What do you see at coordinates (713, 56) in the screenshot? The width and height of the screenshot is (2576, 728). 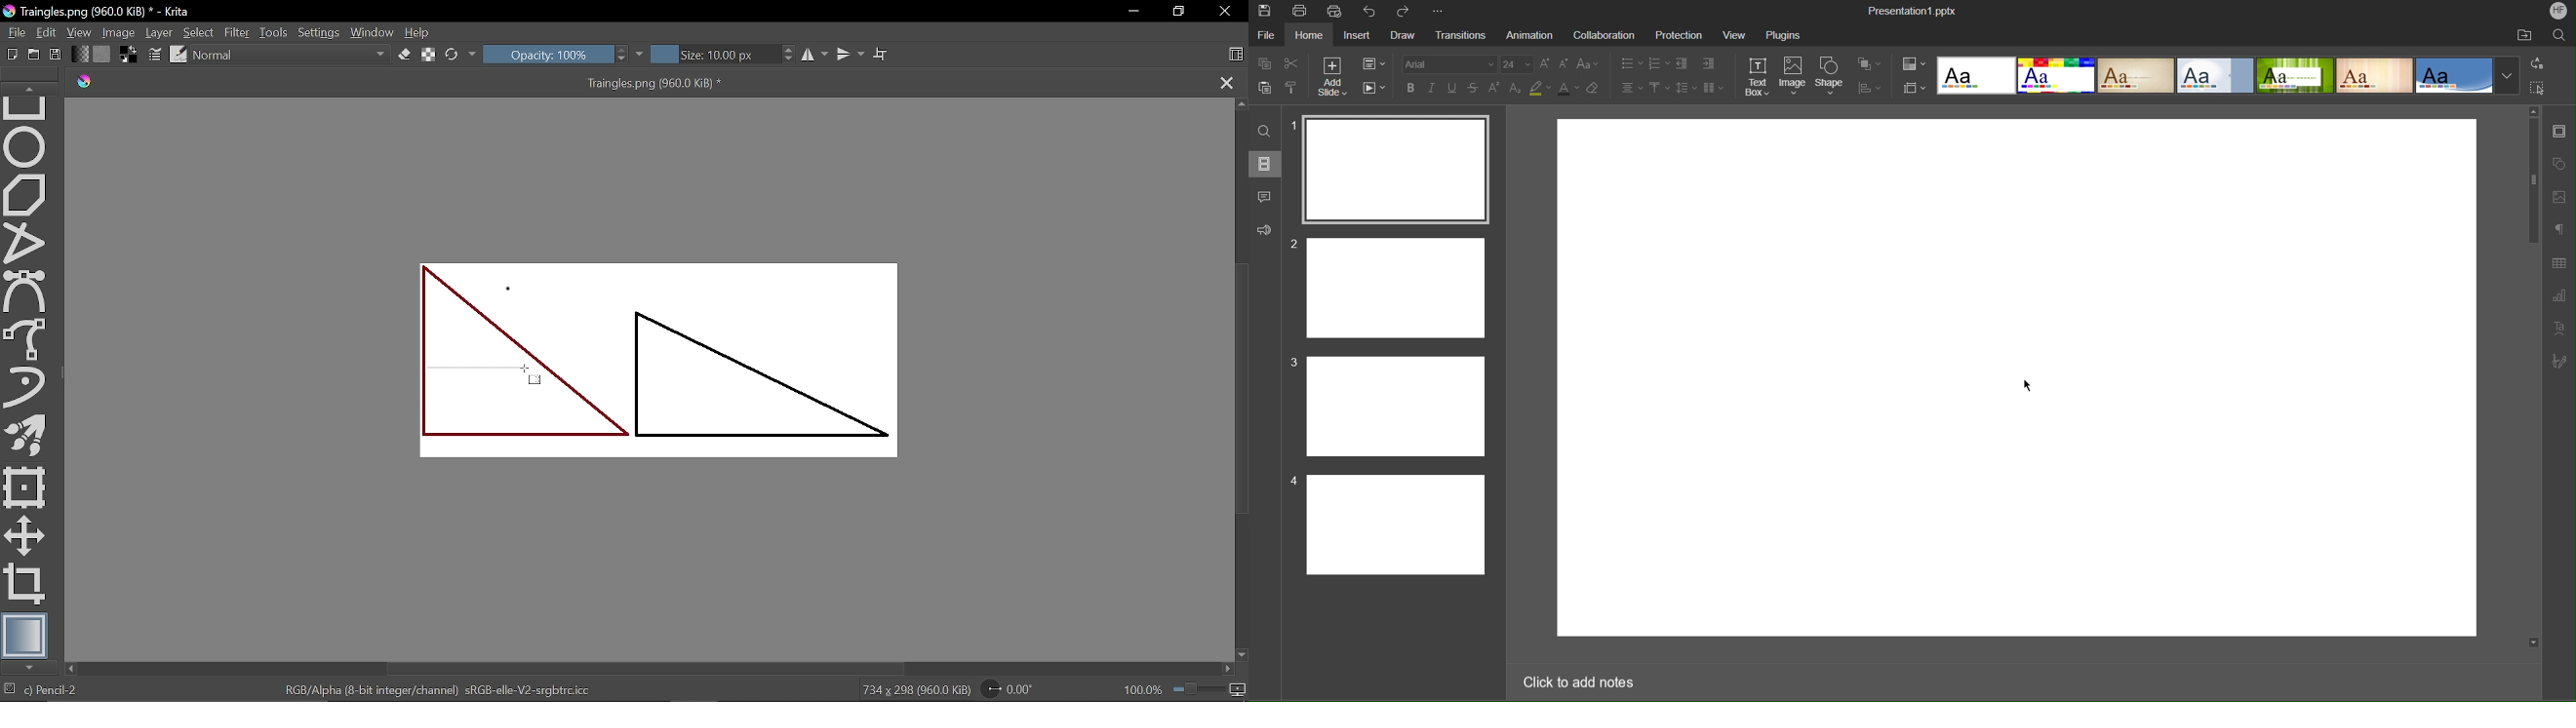 I see `Size: 10.00 px` at bounding box center [713, 56].